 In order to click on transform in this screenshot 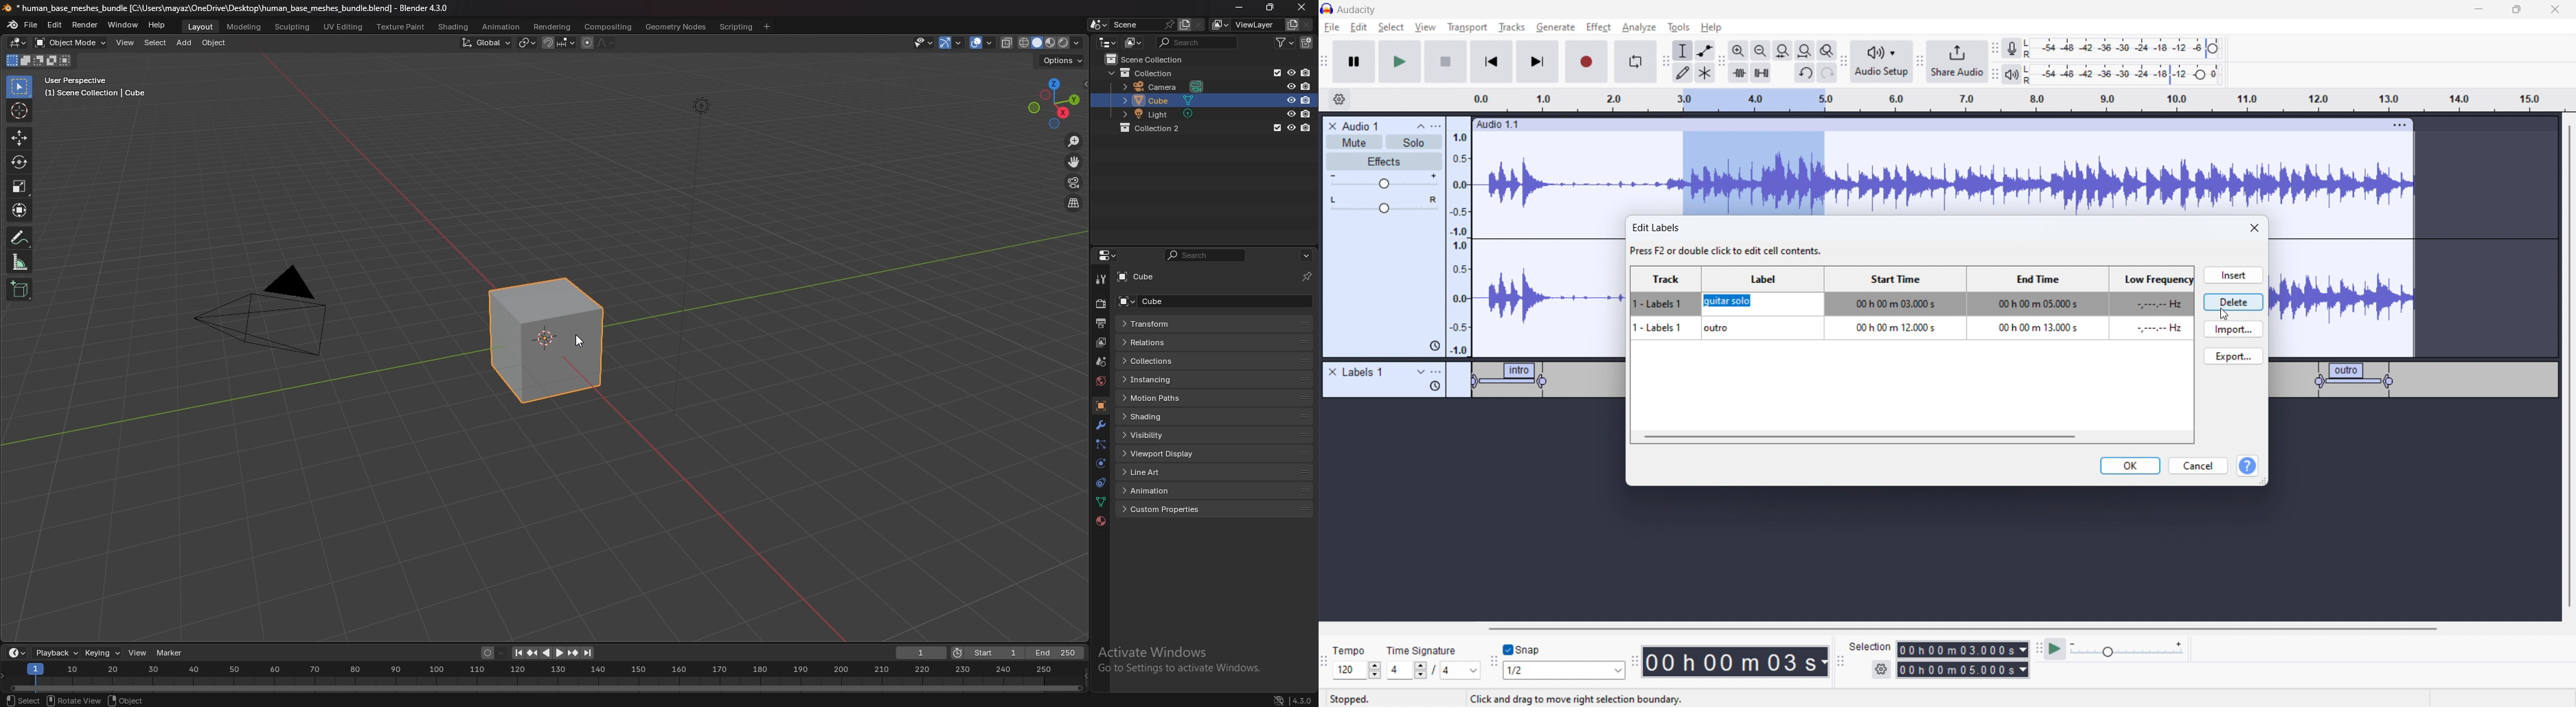, I will do `click(21, 209)`.